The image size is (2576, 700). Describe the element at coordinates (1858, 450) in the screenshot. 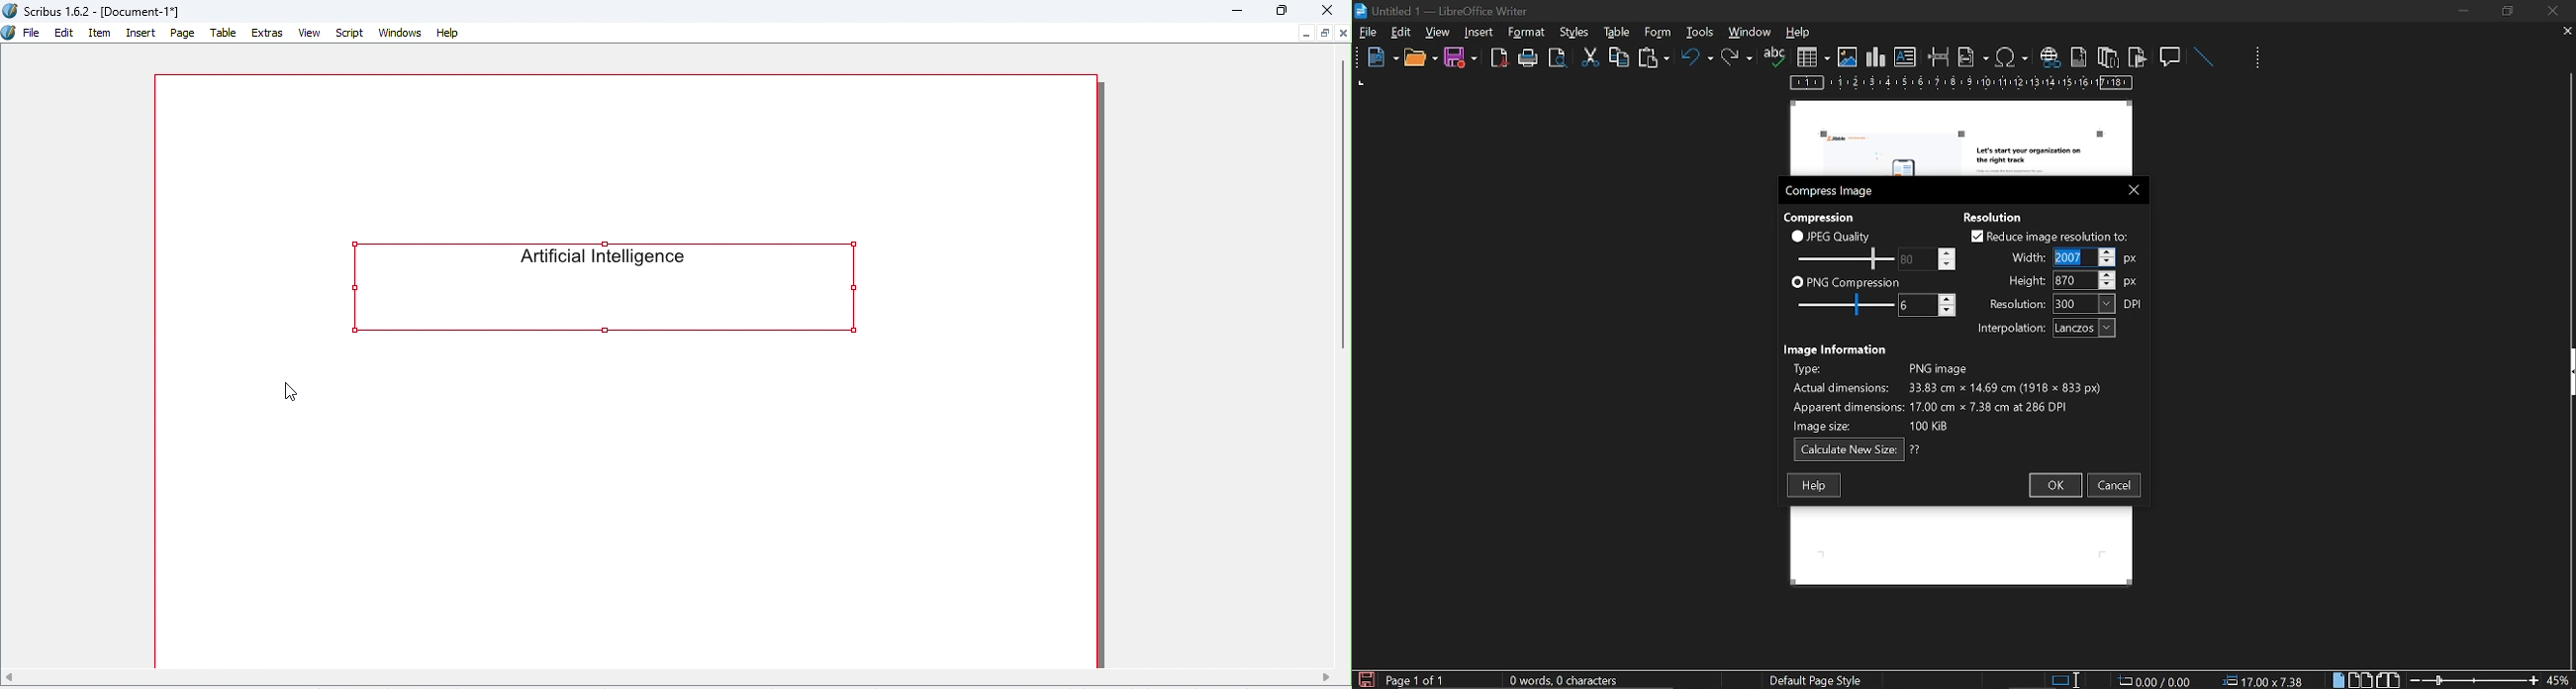

I see `calculate new size` at that location.